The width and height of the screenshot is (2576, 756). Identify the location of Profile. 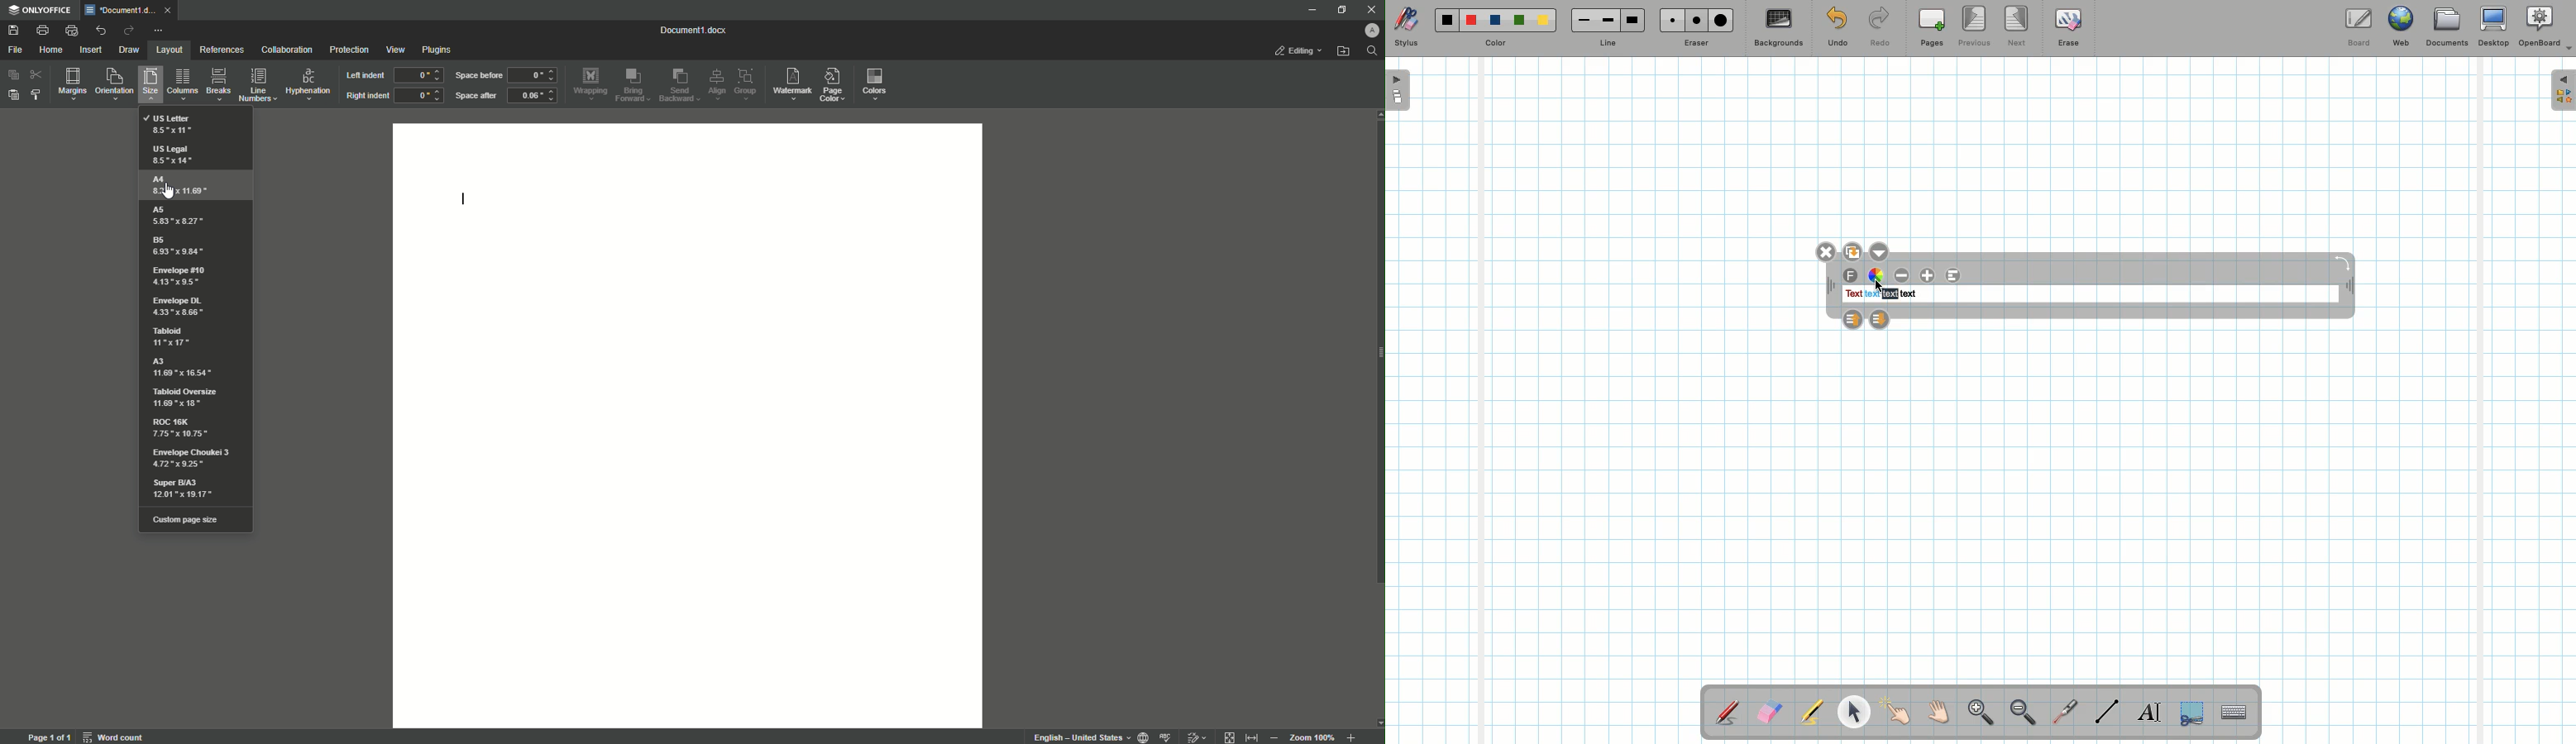
(1372, 32).